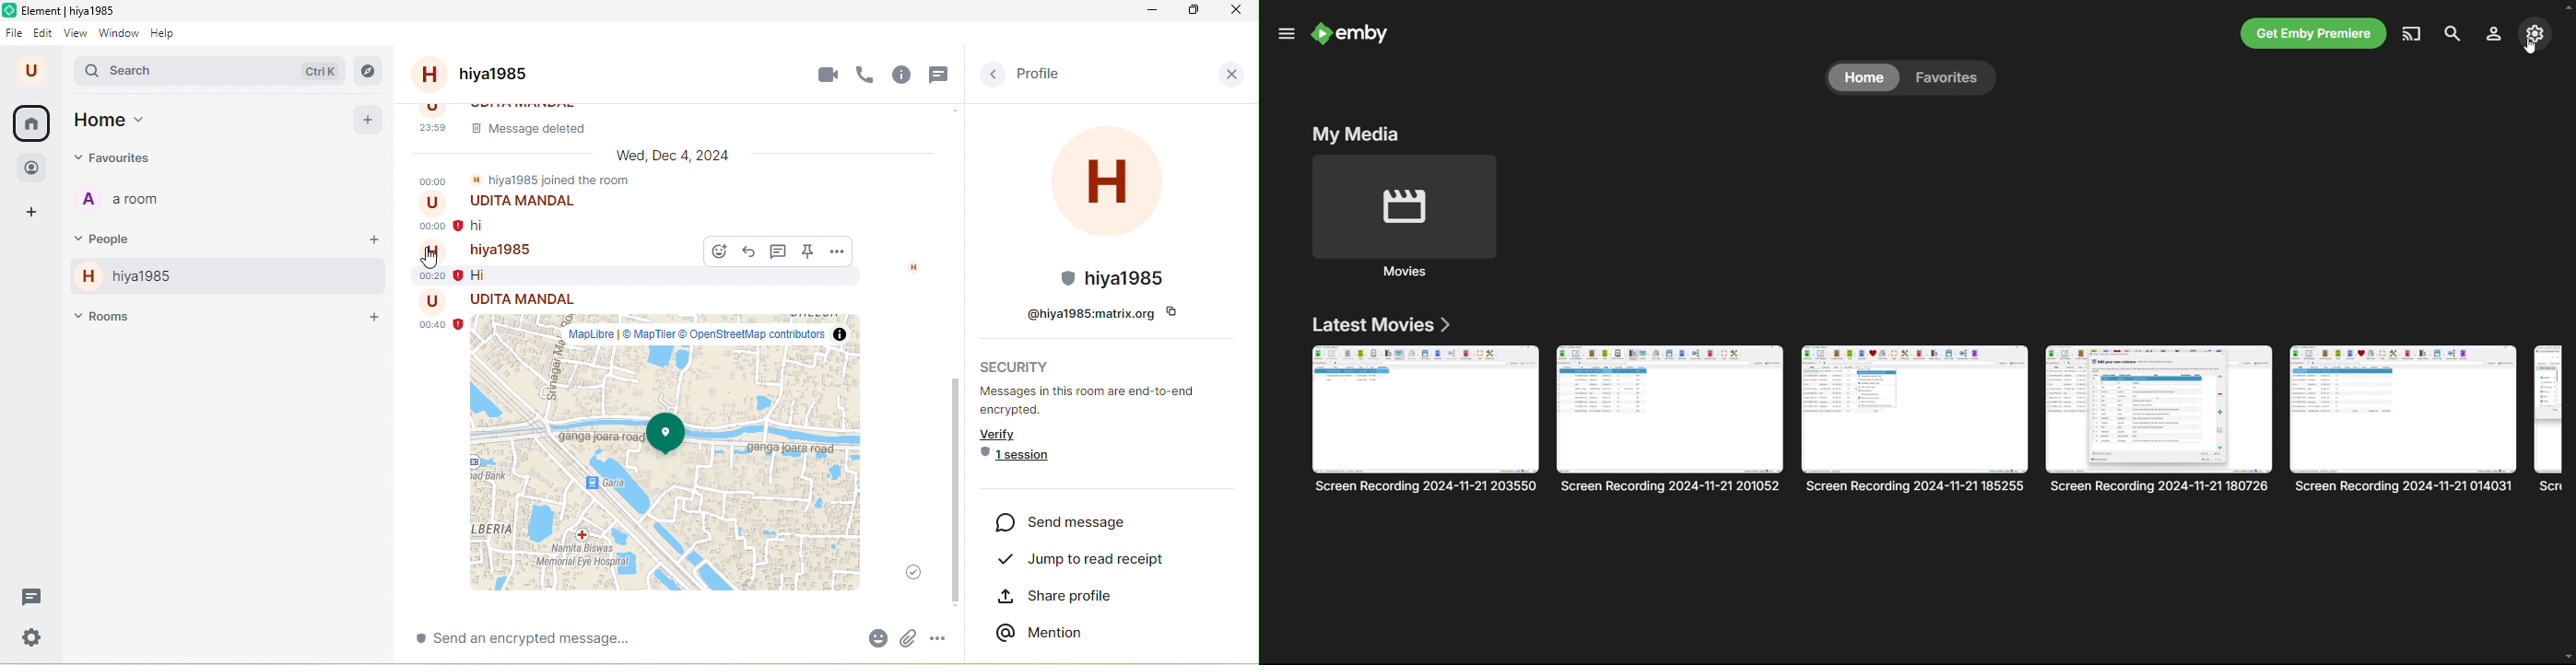 This screenshot has height=672, width=2576. What do you see at coordinates (718, 253) in the screenshot?
I see `react` at bounding box center [718, 253].